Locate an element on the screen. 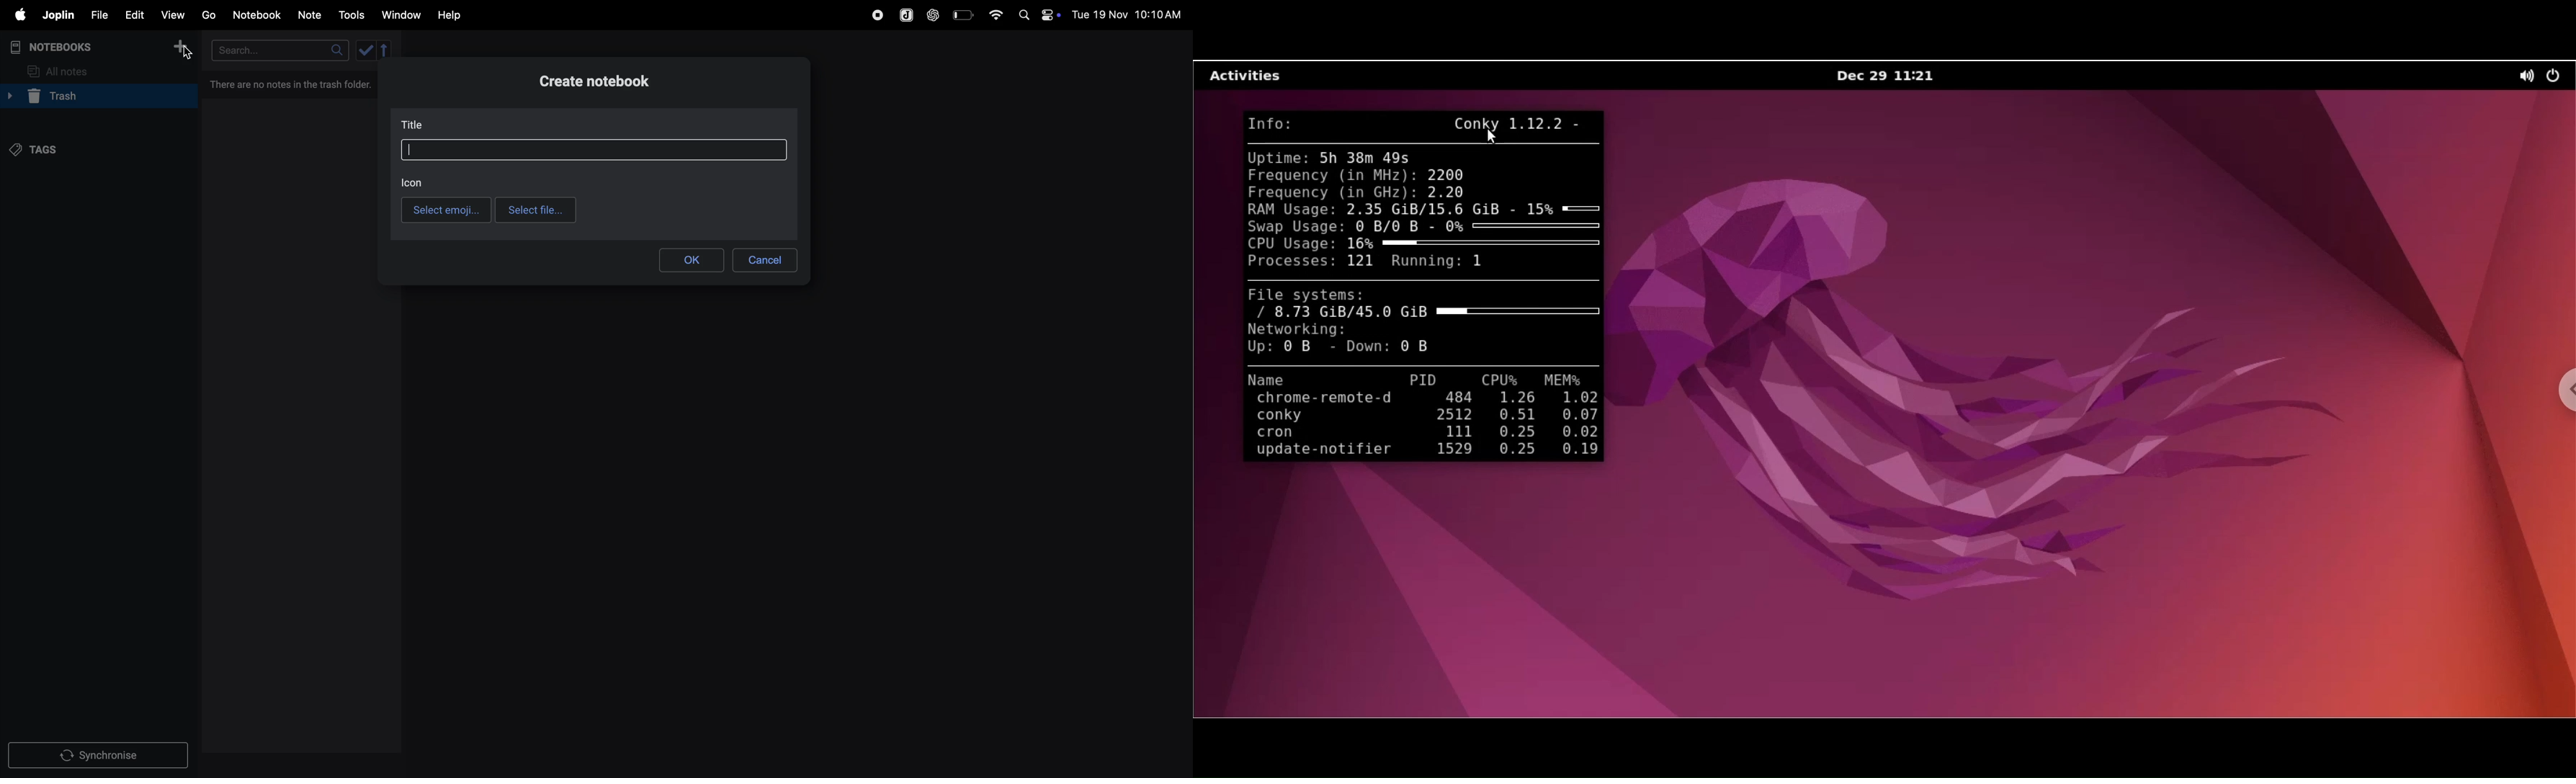 The image size is (2576, 784). Notebook is located at coordinates (260, 15).